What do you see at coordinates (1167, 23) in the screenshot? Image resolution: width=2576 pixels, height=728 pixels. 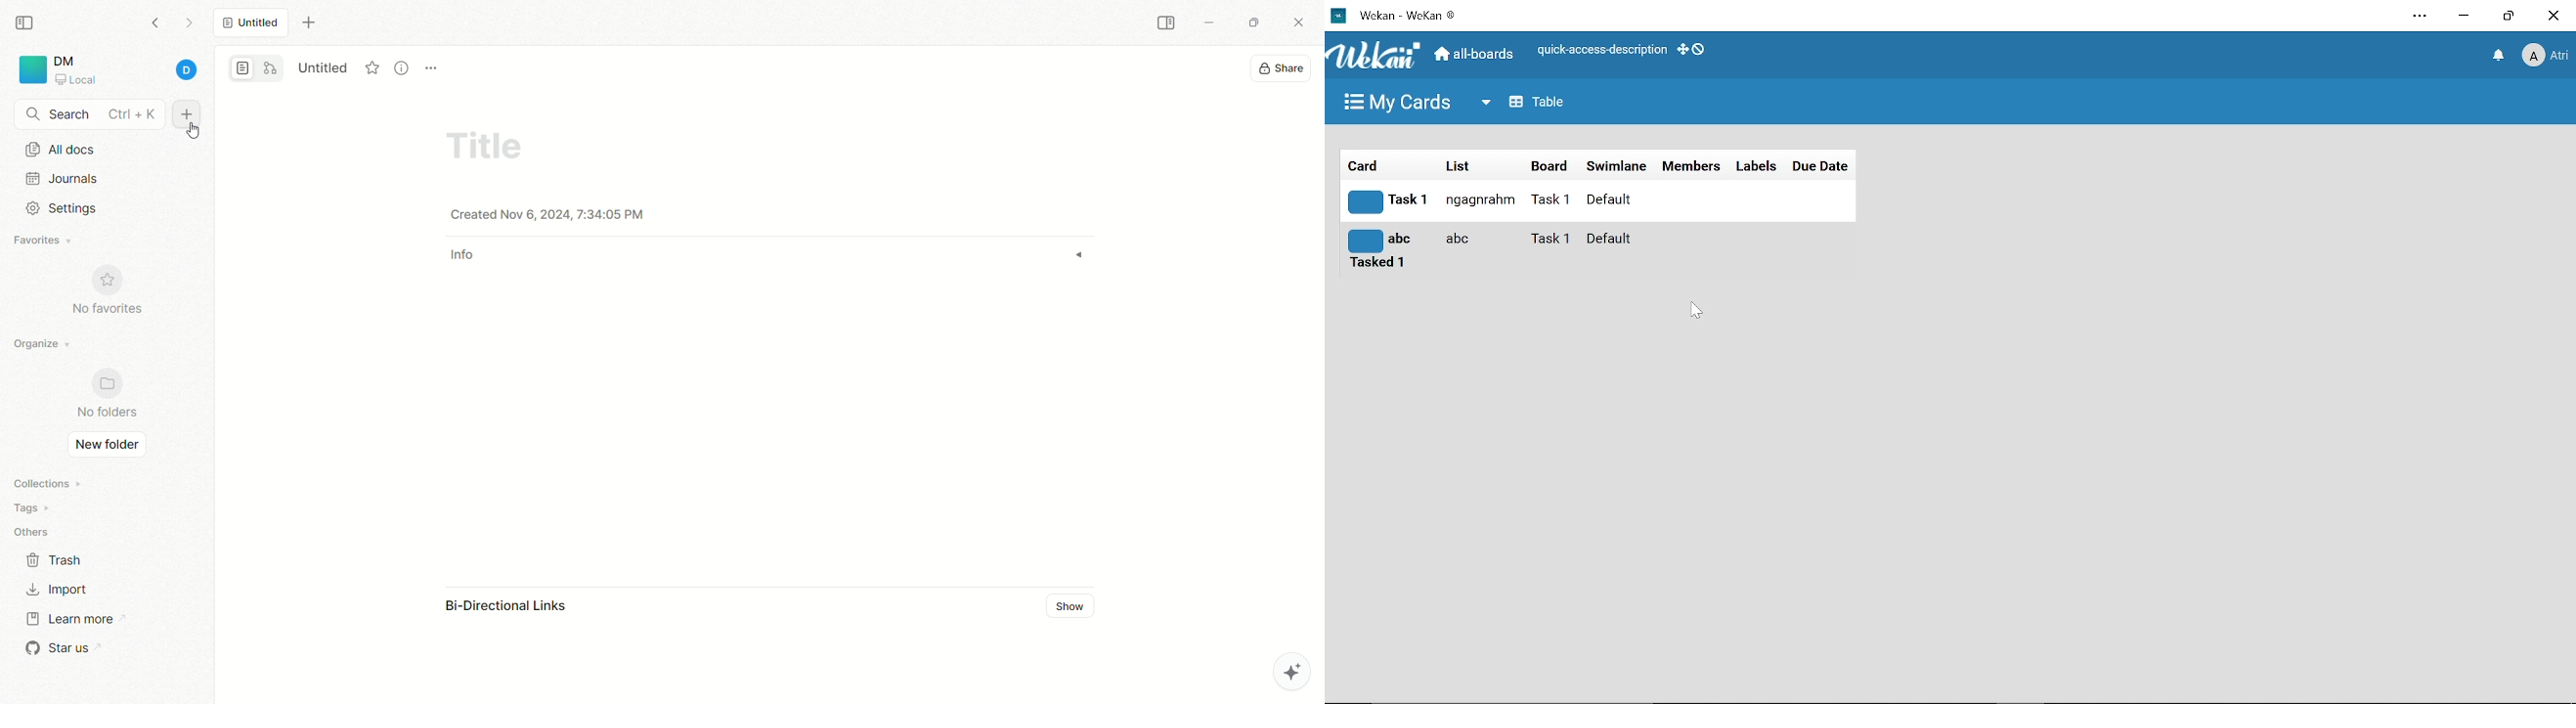 I see `COLLAPSE SIDEBAR` at bounding box center [1167, 23].